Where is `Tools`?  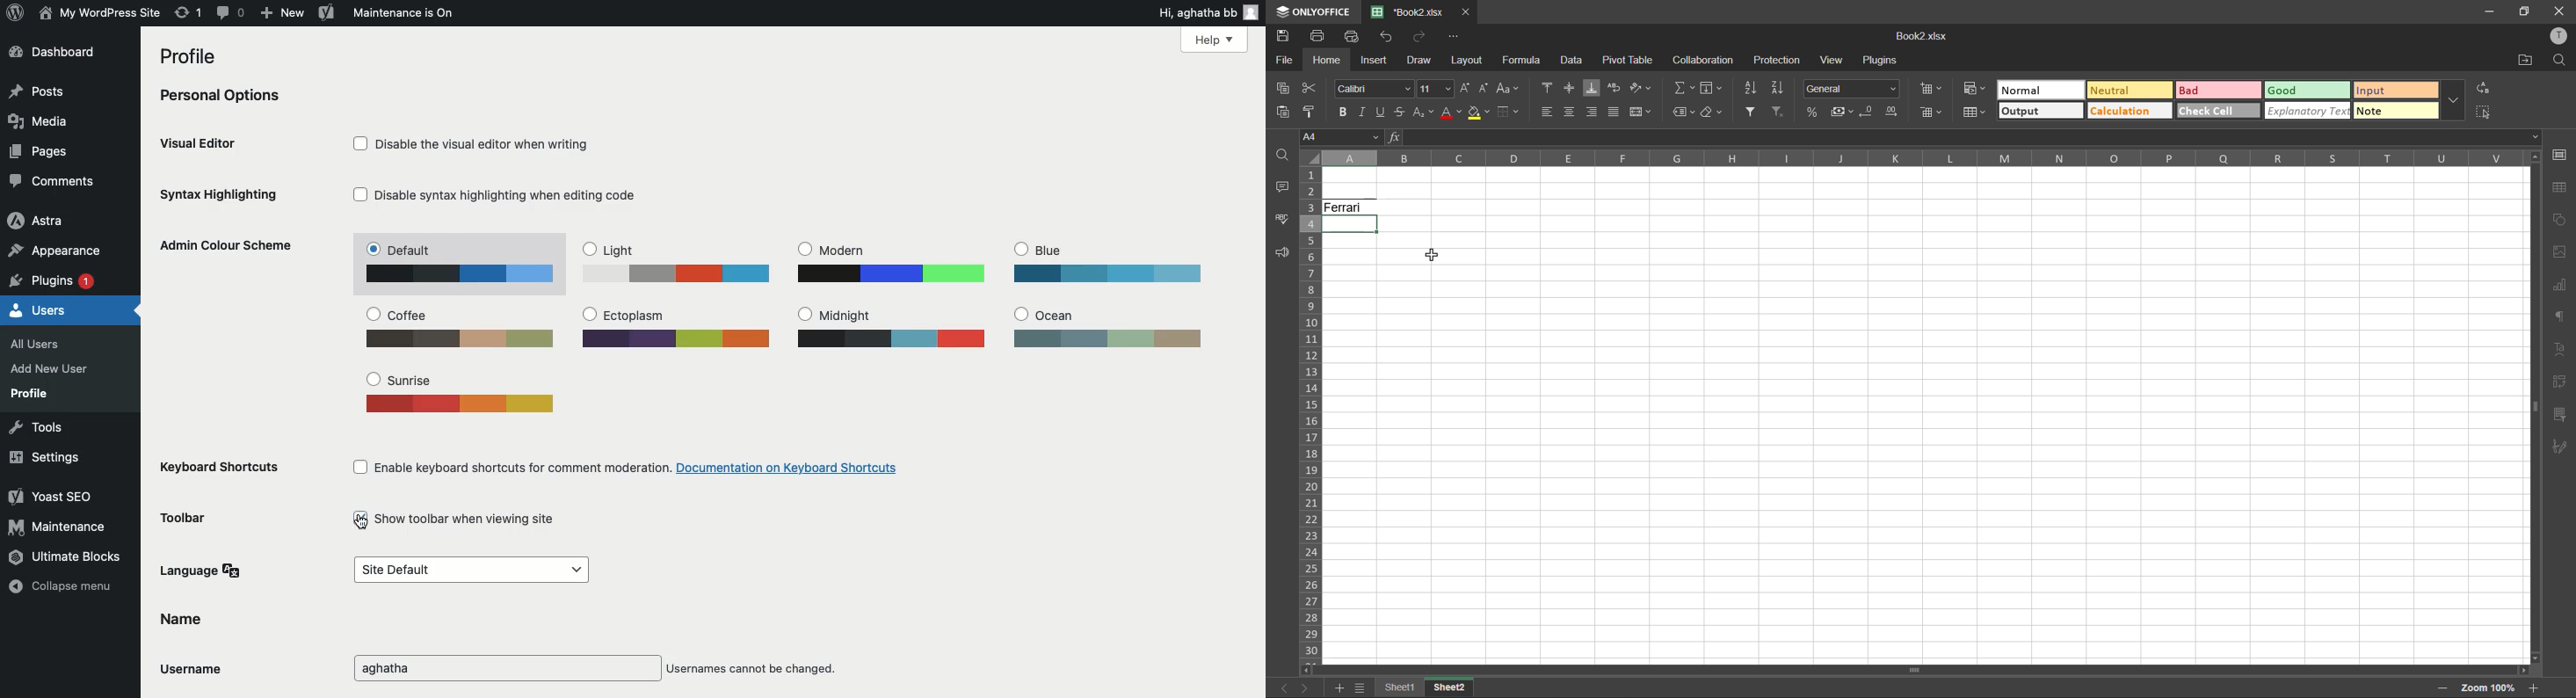 Tools is located at coordinates (38, 425).